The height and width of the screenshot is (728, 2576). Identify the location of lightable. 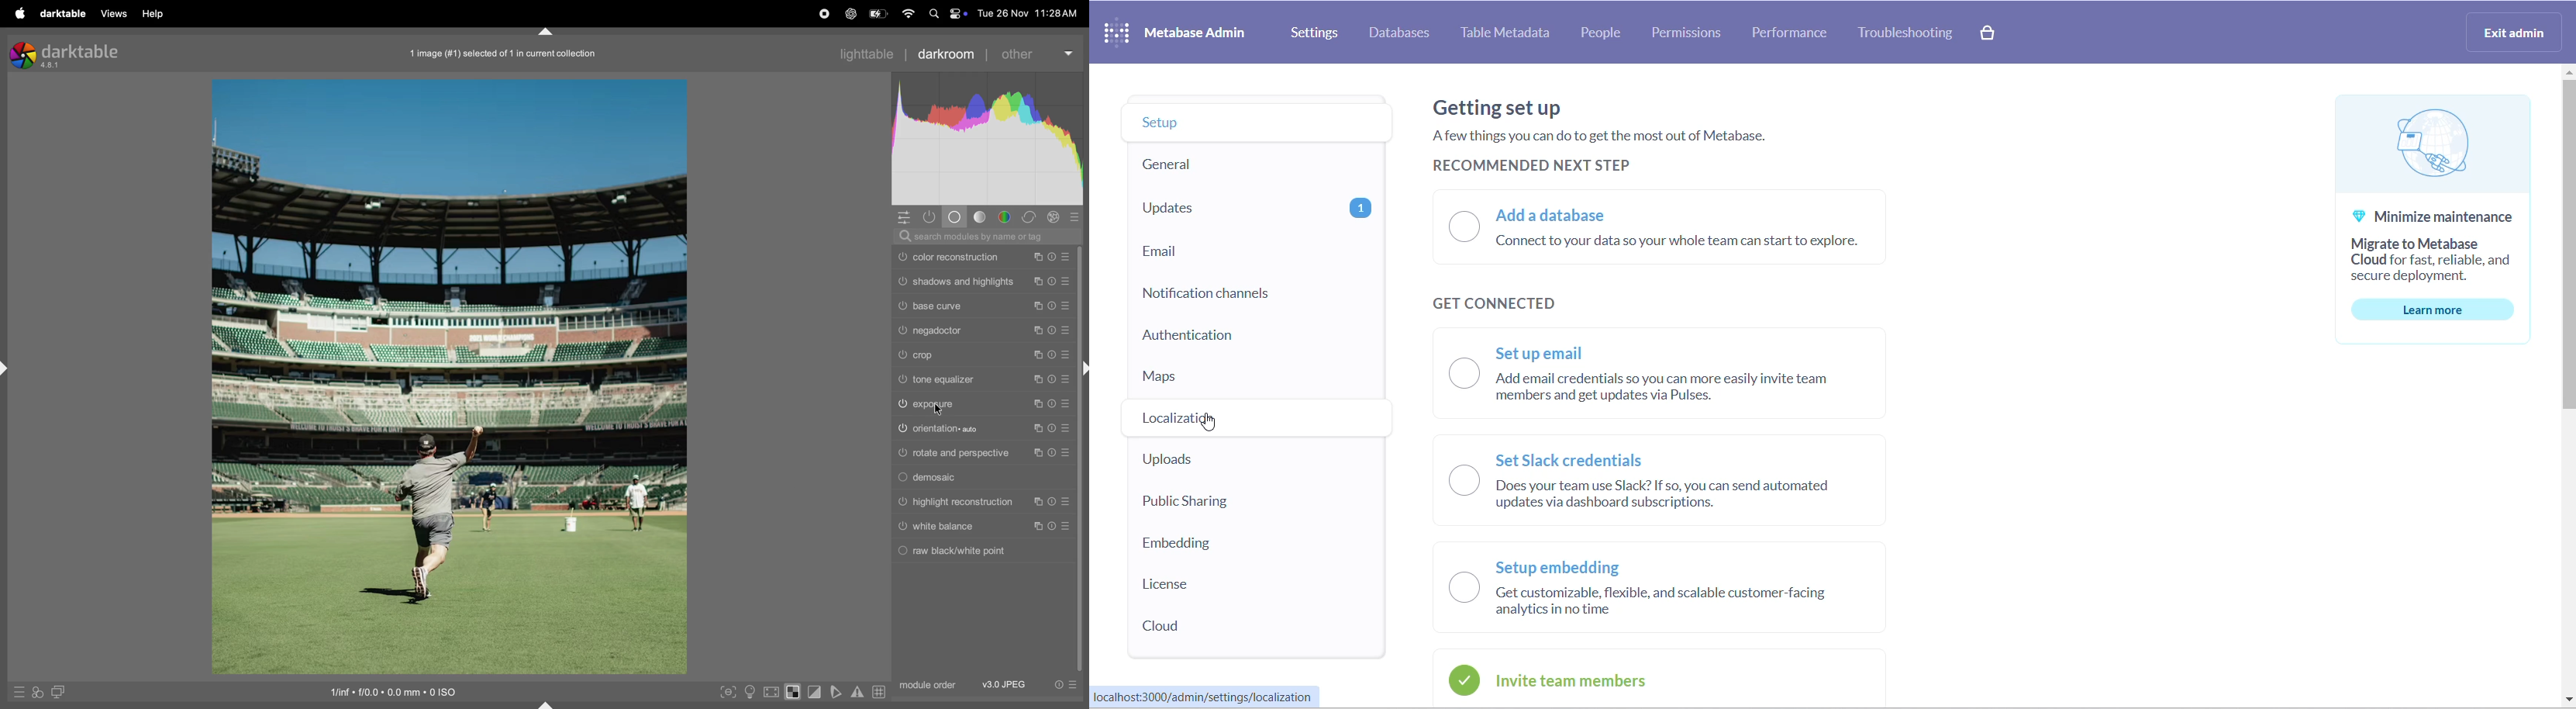
(860, 54).